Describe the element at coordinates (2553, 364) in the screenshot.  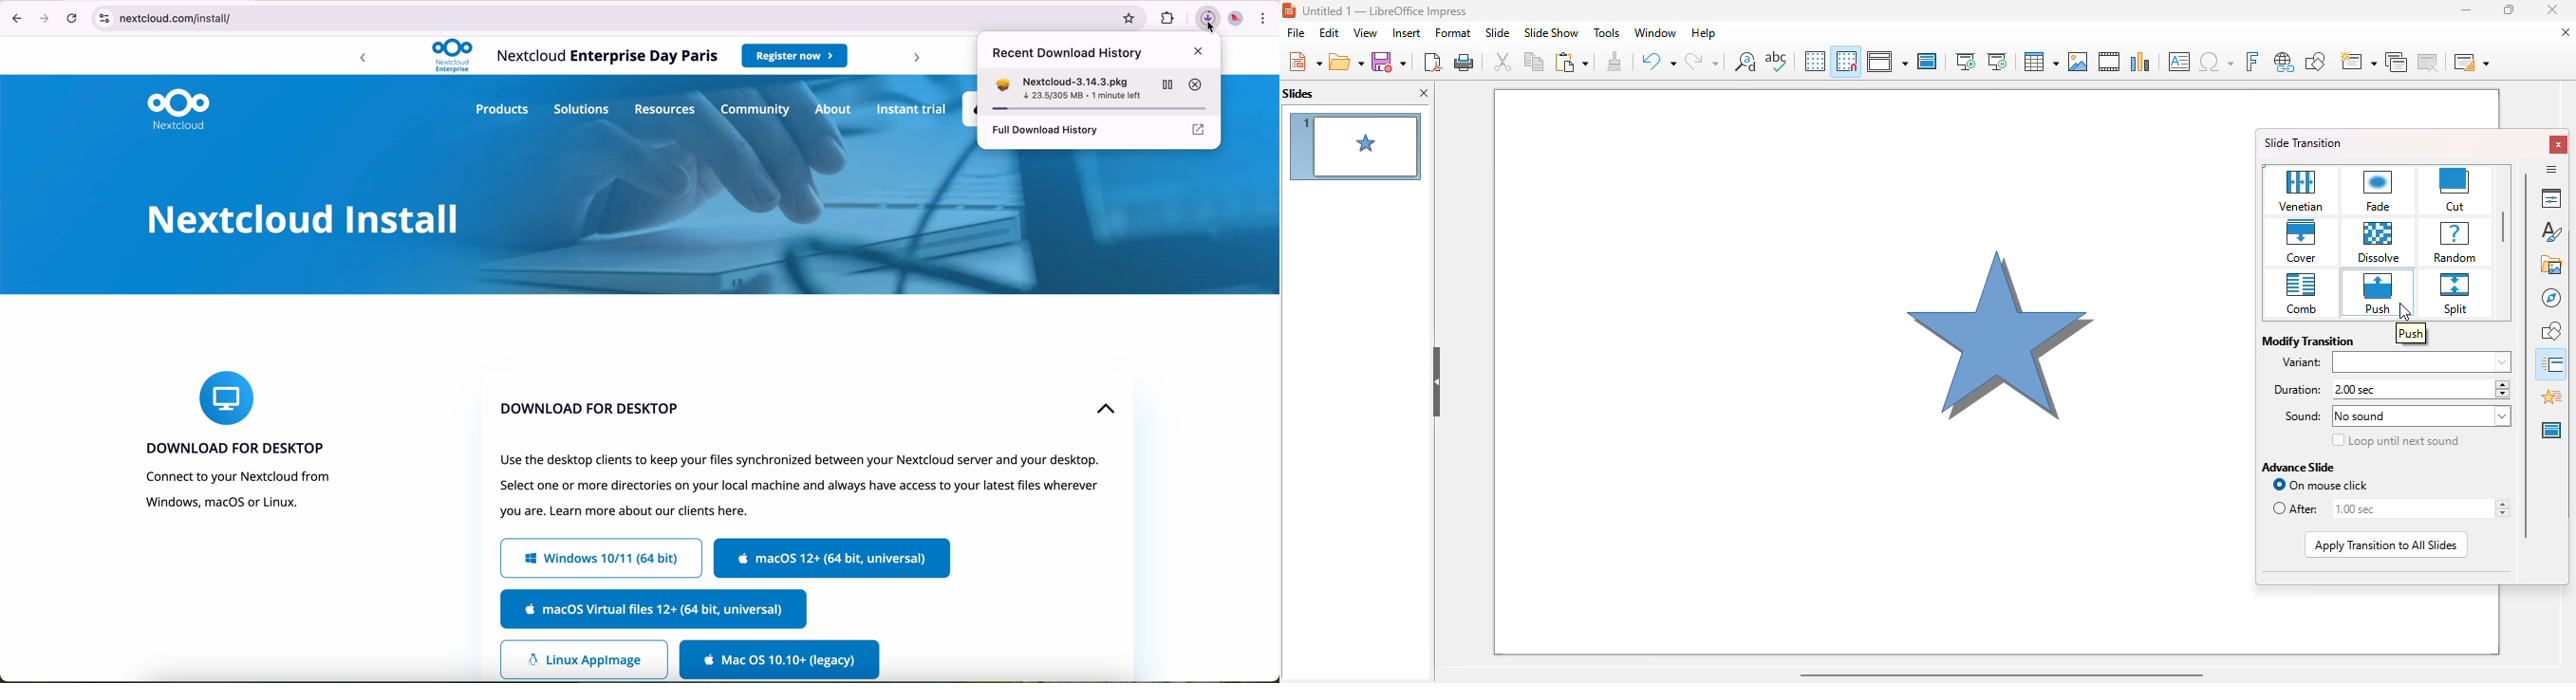
I see `slide transition` at that location.